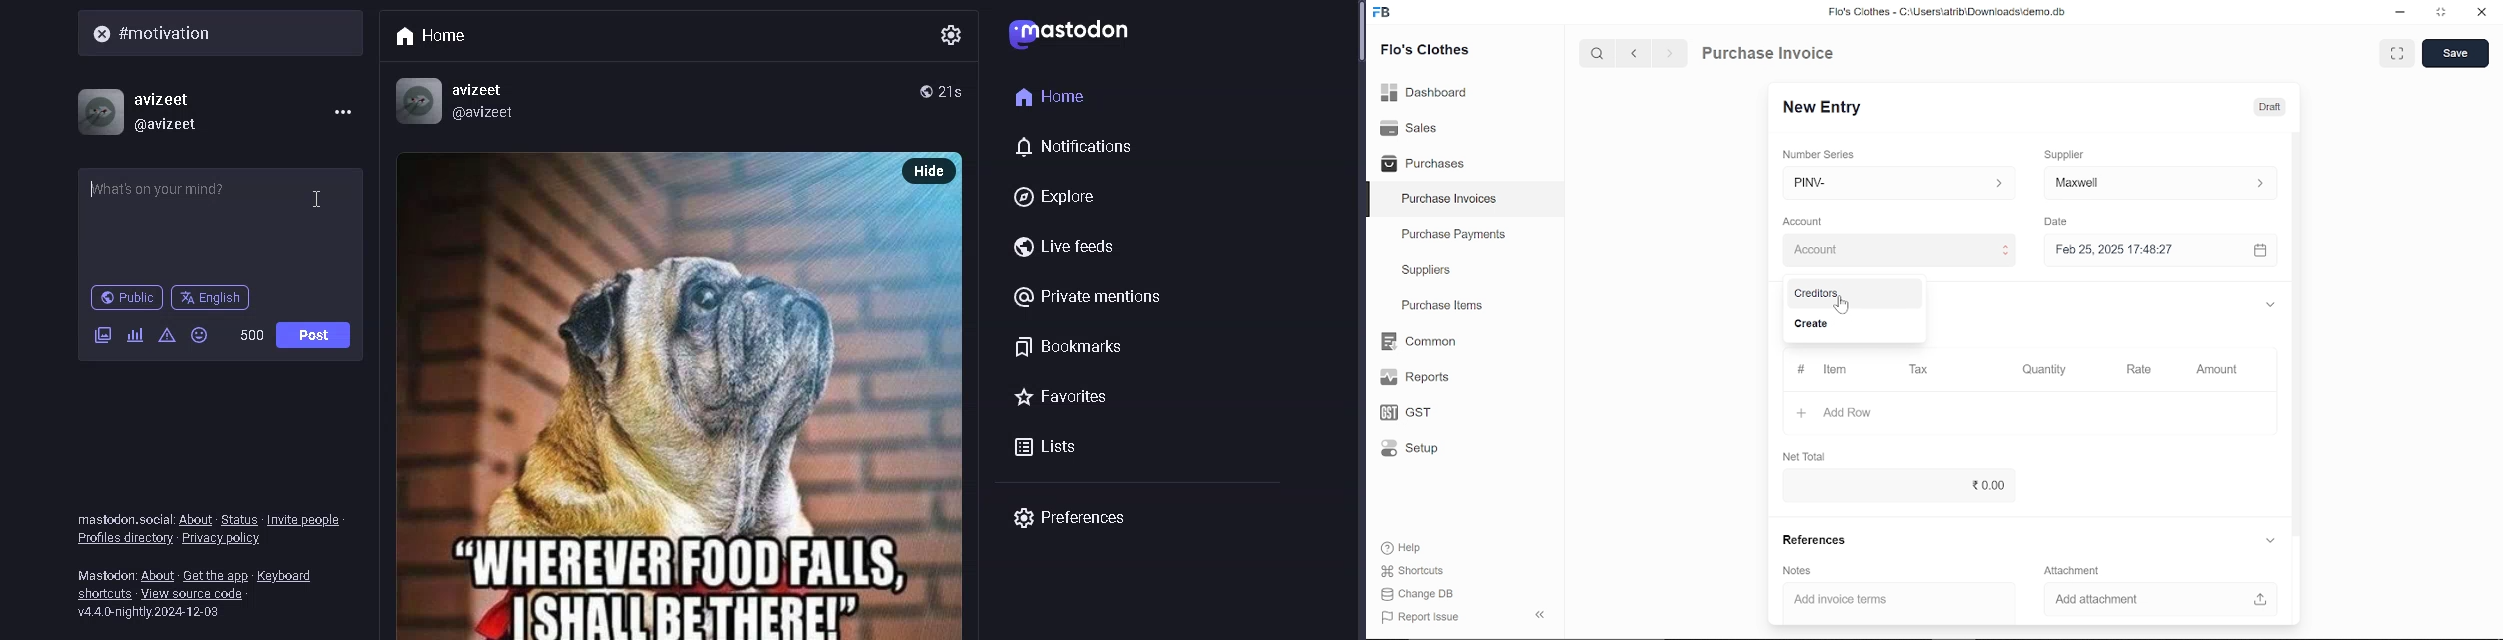  Describe the element at coordinates (1537, 616) in the screenshot. I see `hide` at that location.